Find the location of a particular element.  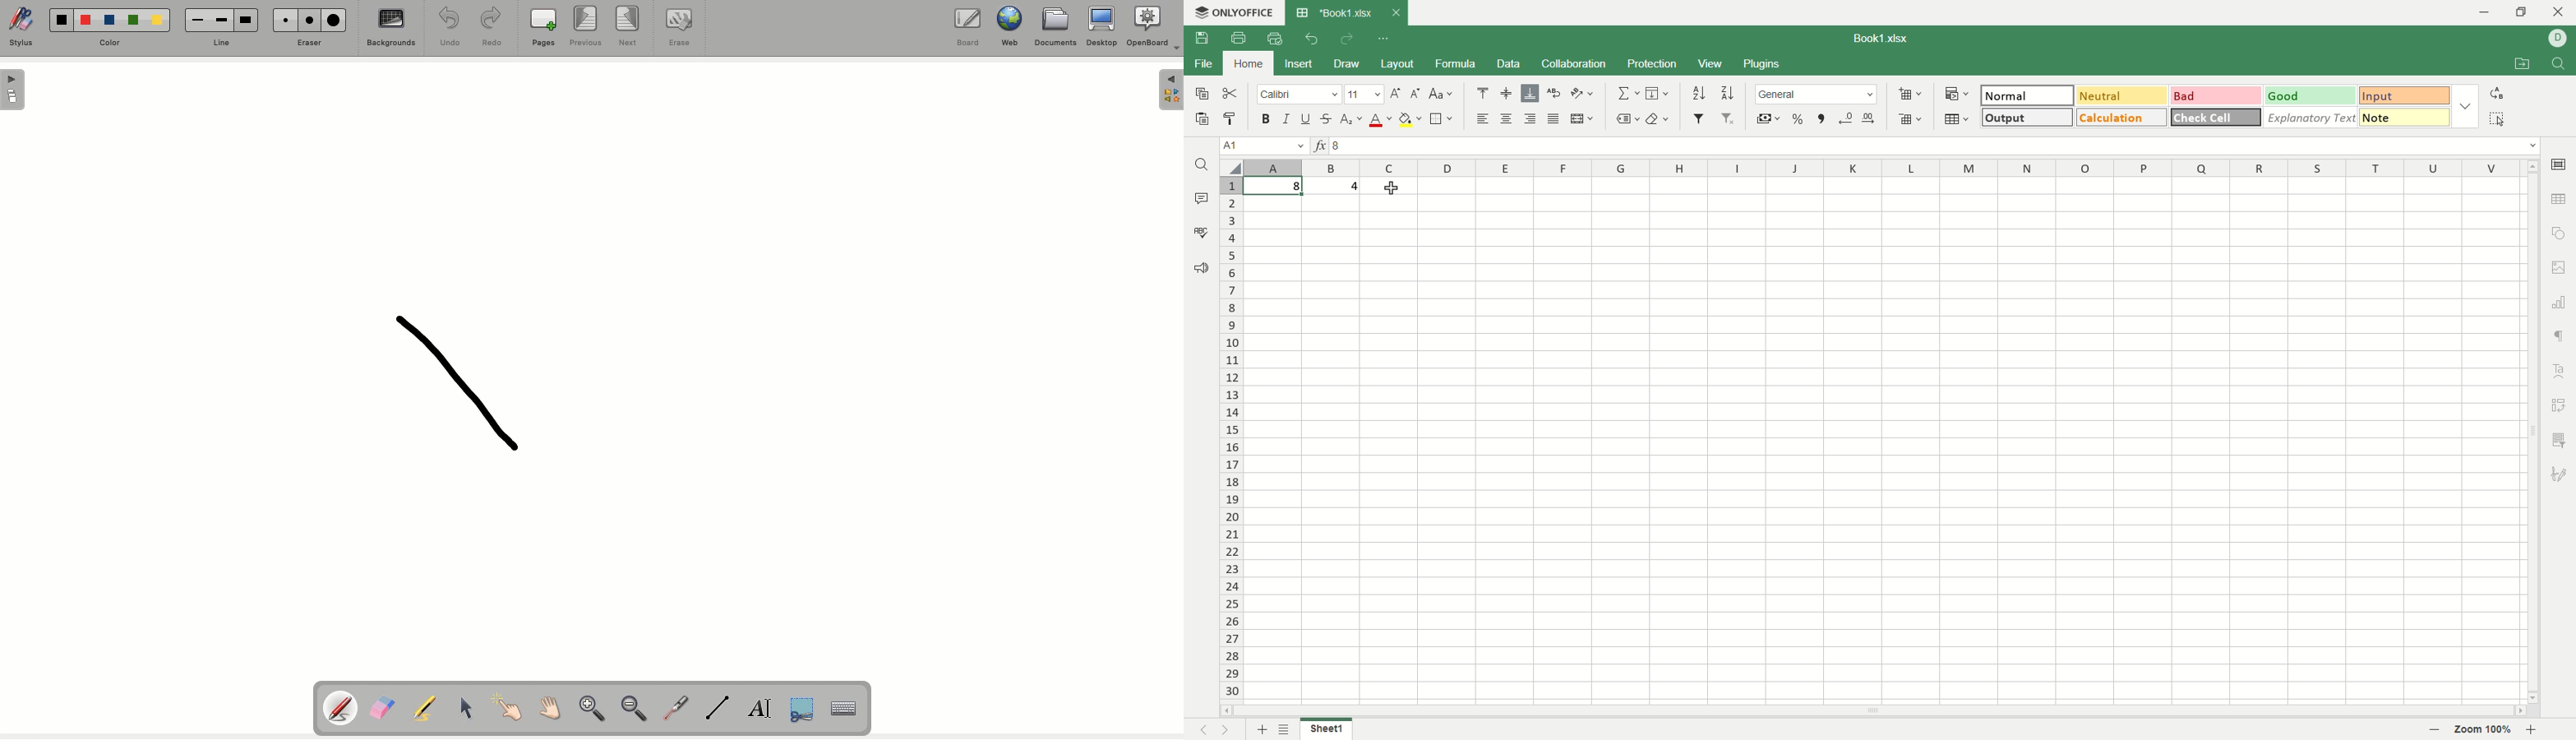

plugin is located at coordinates (1759, 62).